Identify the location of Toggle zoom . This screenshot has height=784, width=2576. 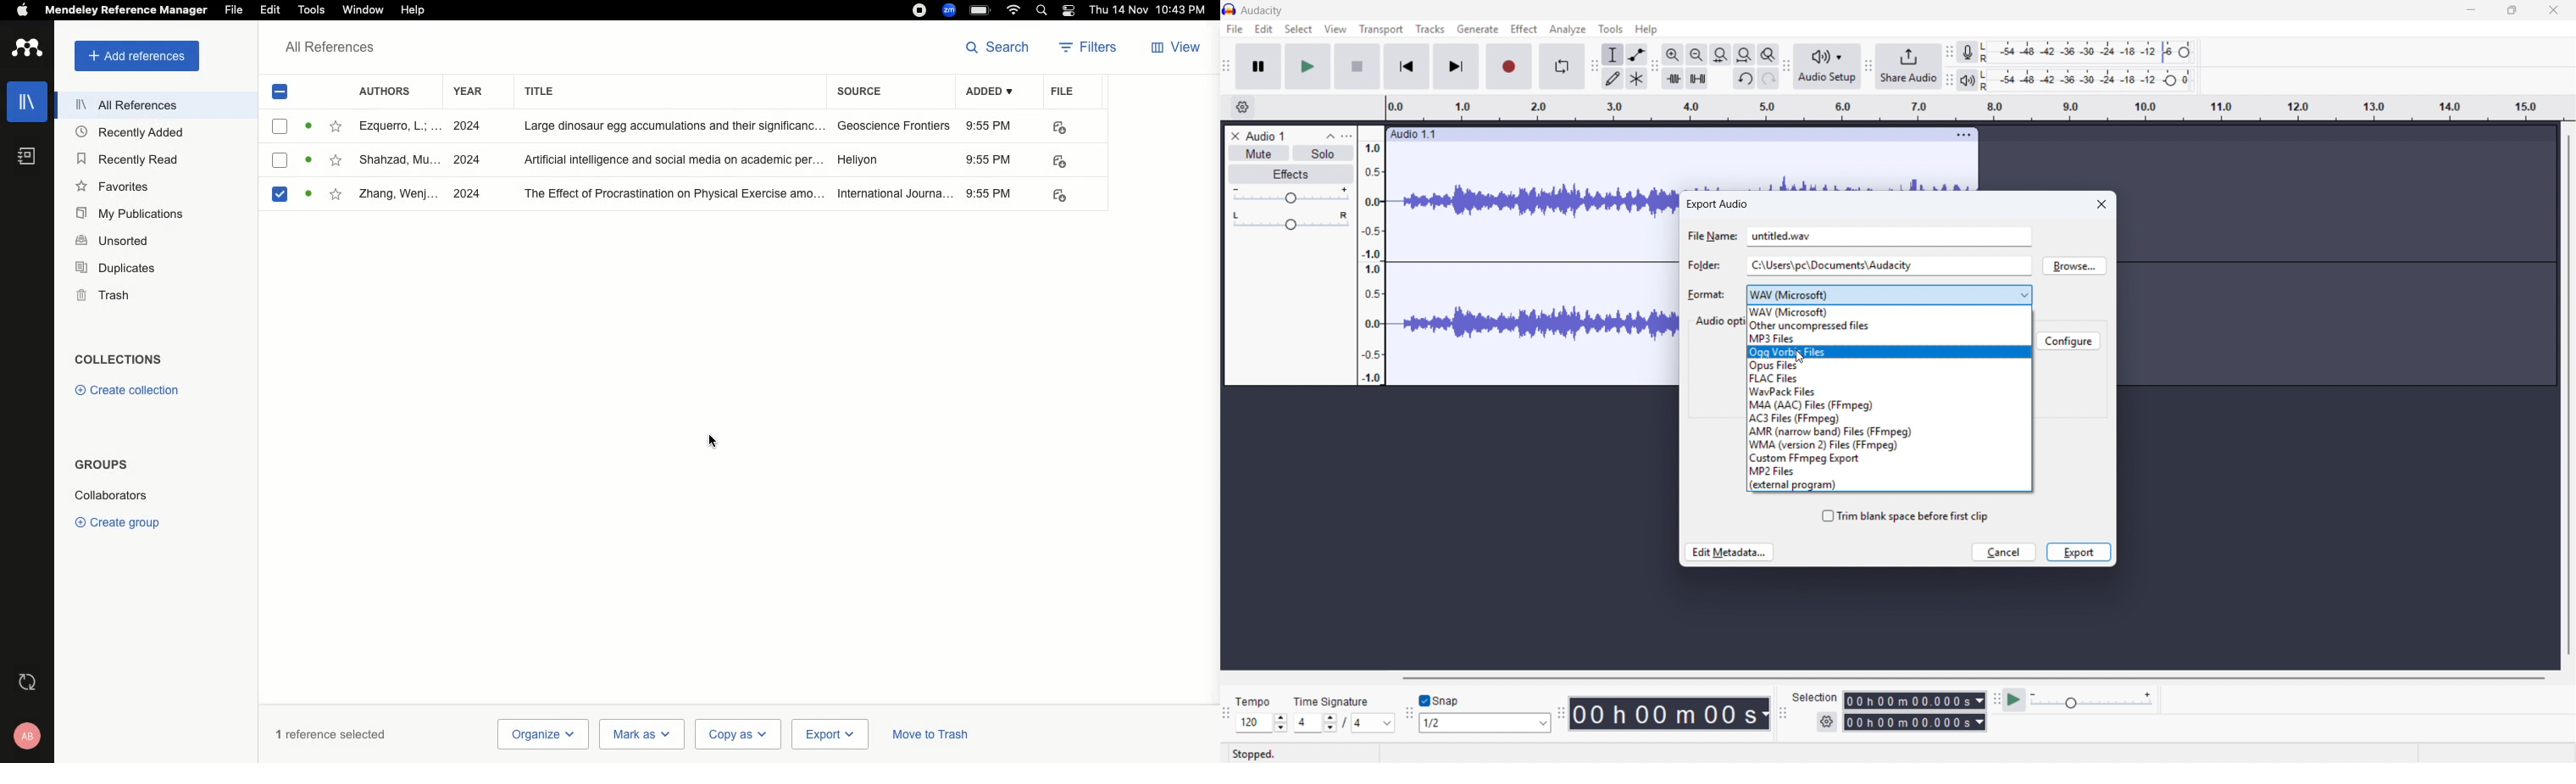
(1768, 54).